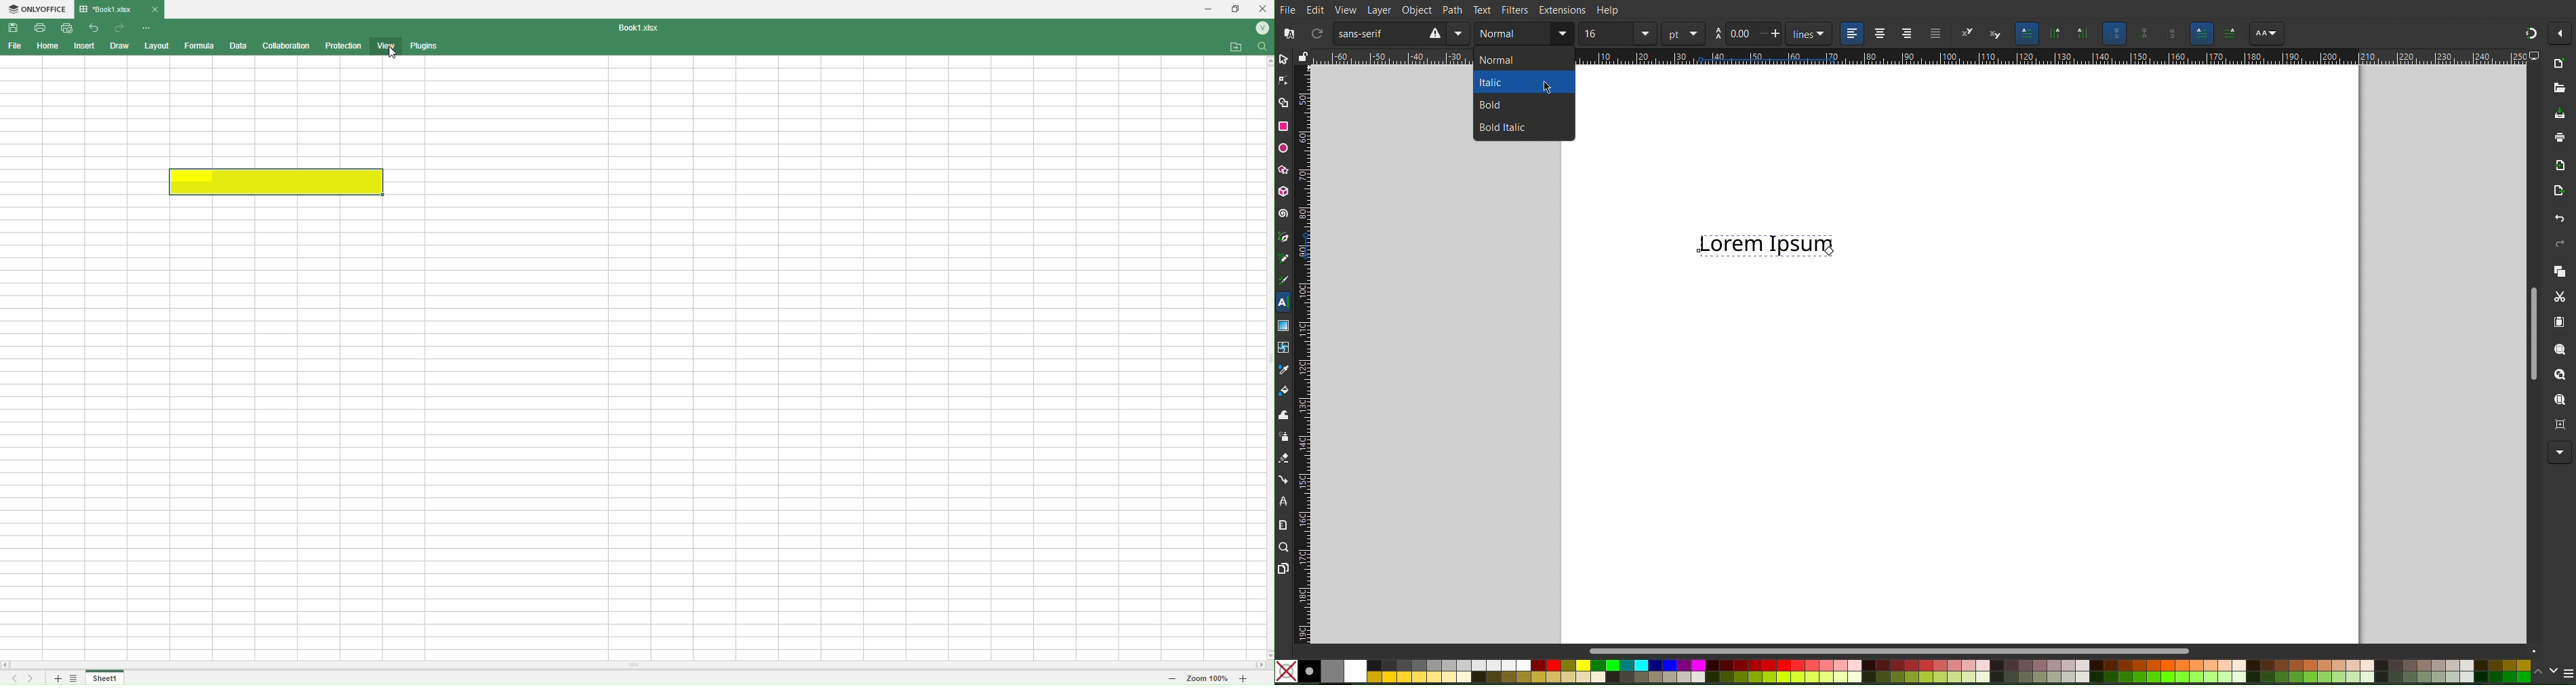 Image resolution: width=2576 pixels, height=700 pixels. I want to click on Color Options, so click(2557, 672).